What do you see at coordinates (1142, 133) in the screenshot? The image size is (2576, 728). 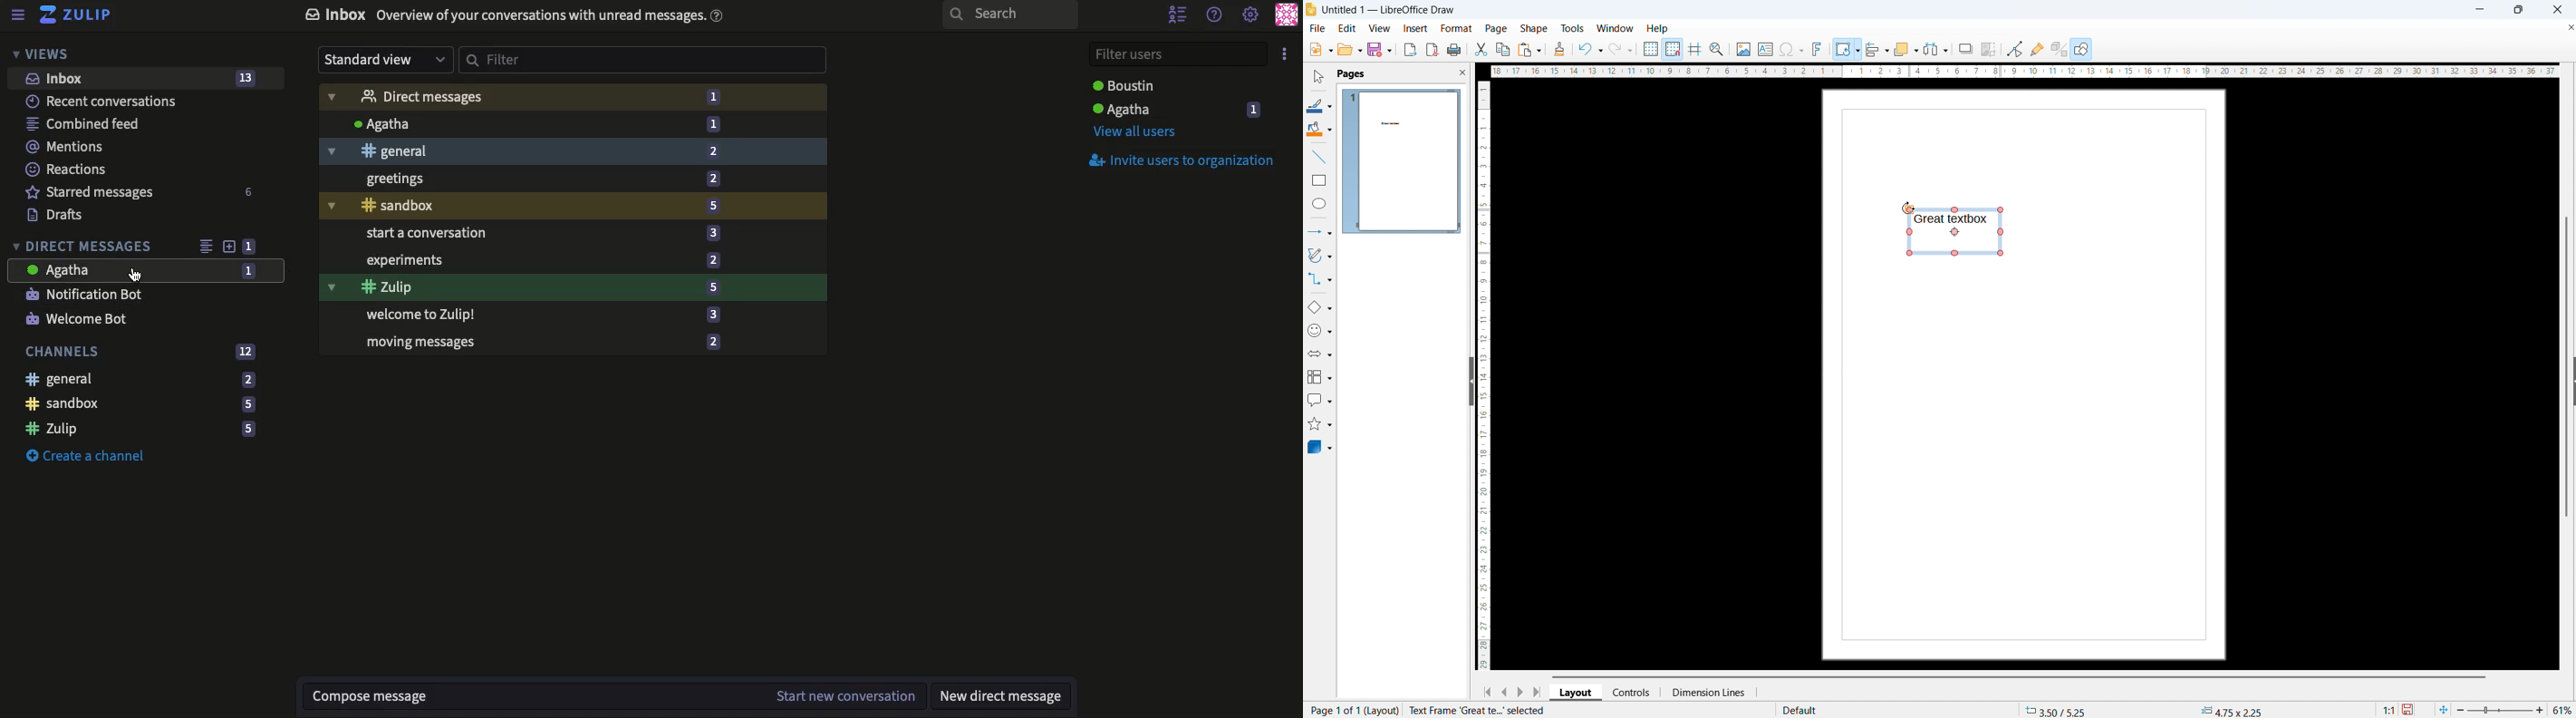 I see `View all users` at bounding box center [1142, 133].